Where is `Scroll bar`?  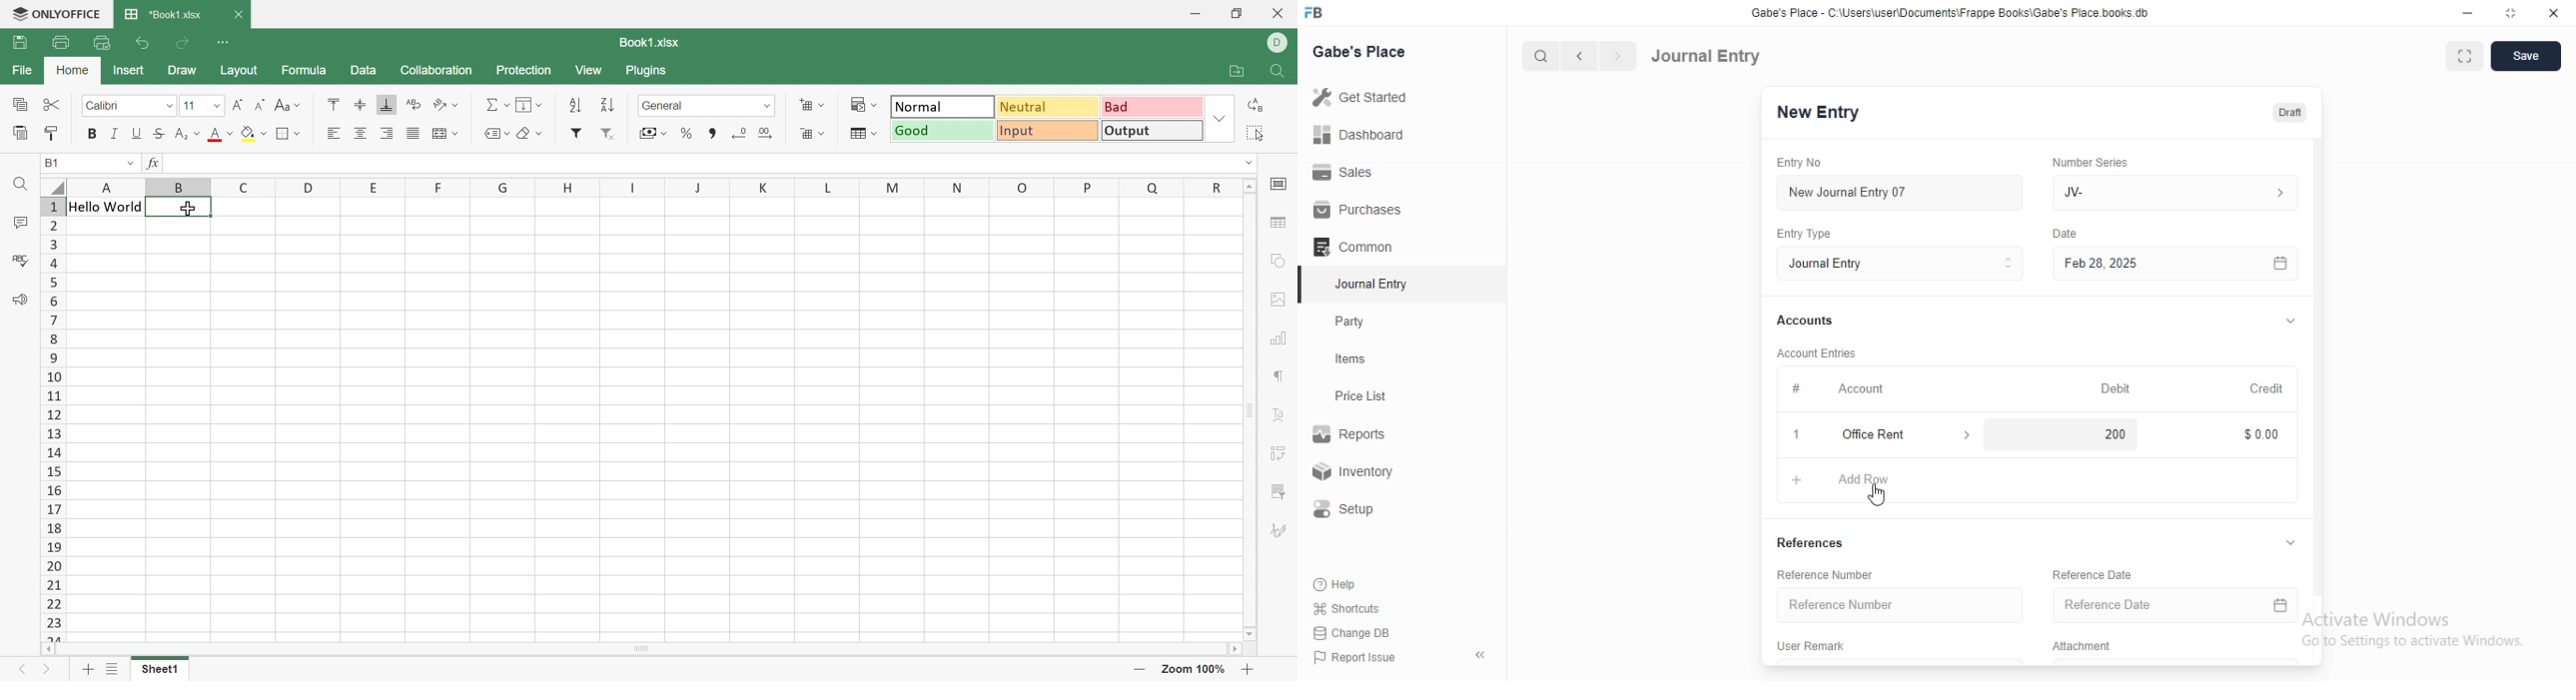 Scroll bar is located at coordinates (1252, 410).